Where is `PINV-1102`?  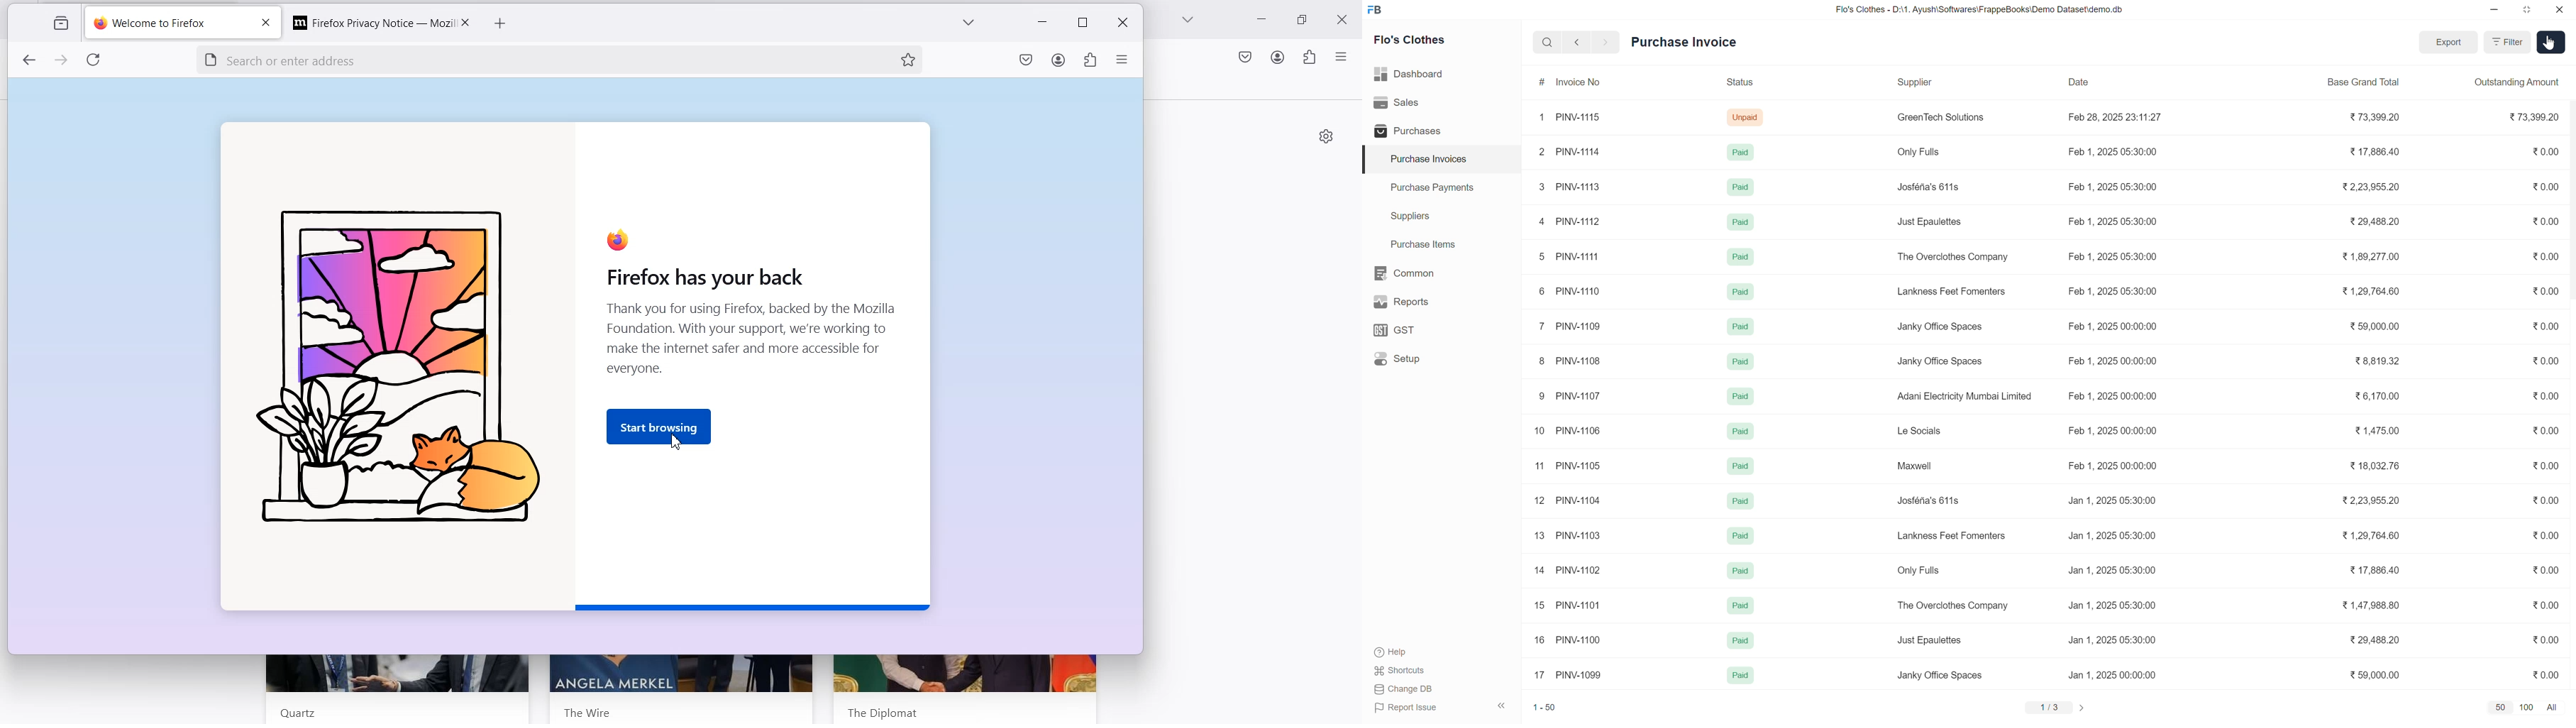 PINV-1102 is located at coordinates (1578, 570).